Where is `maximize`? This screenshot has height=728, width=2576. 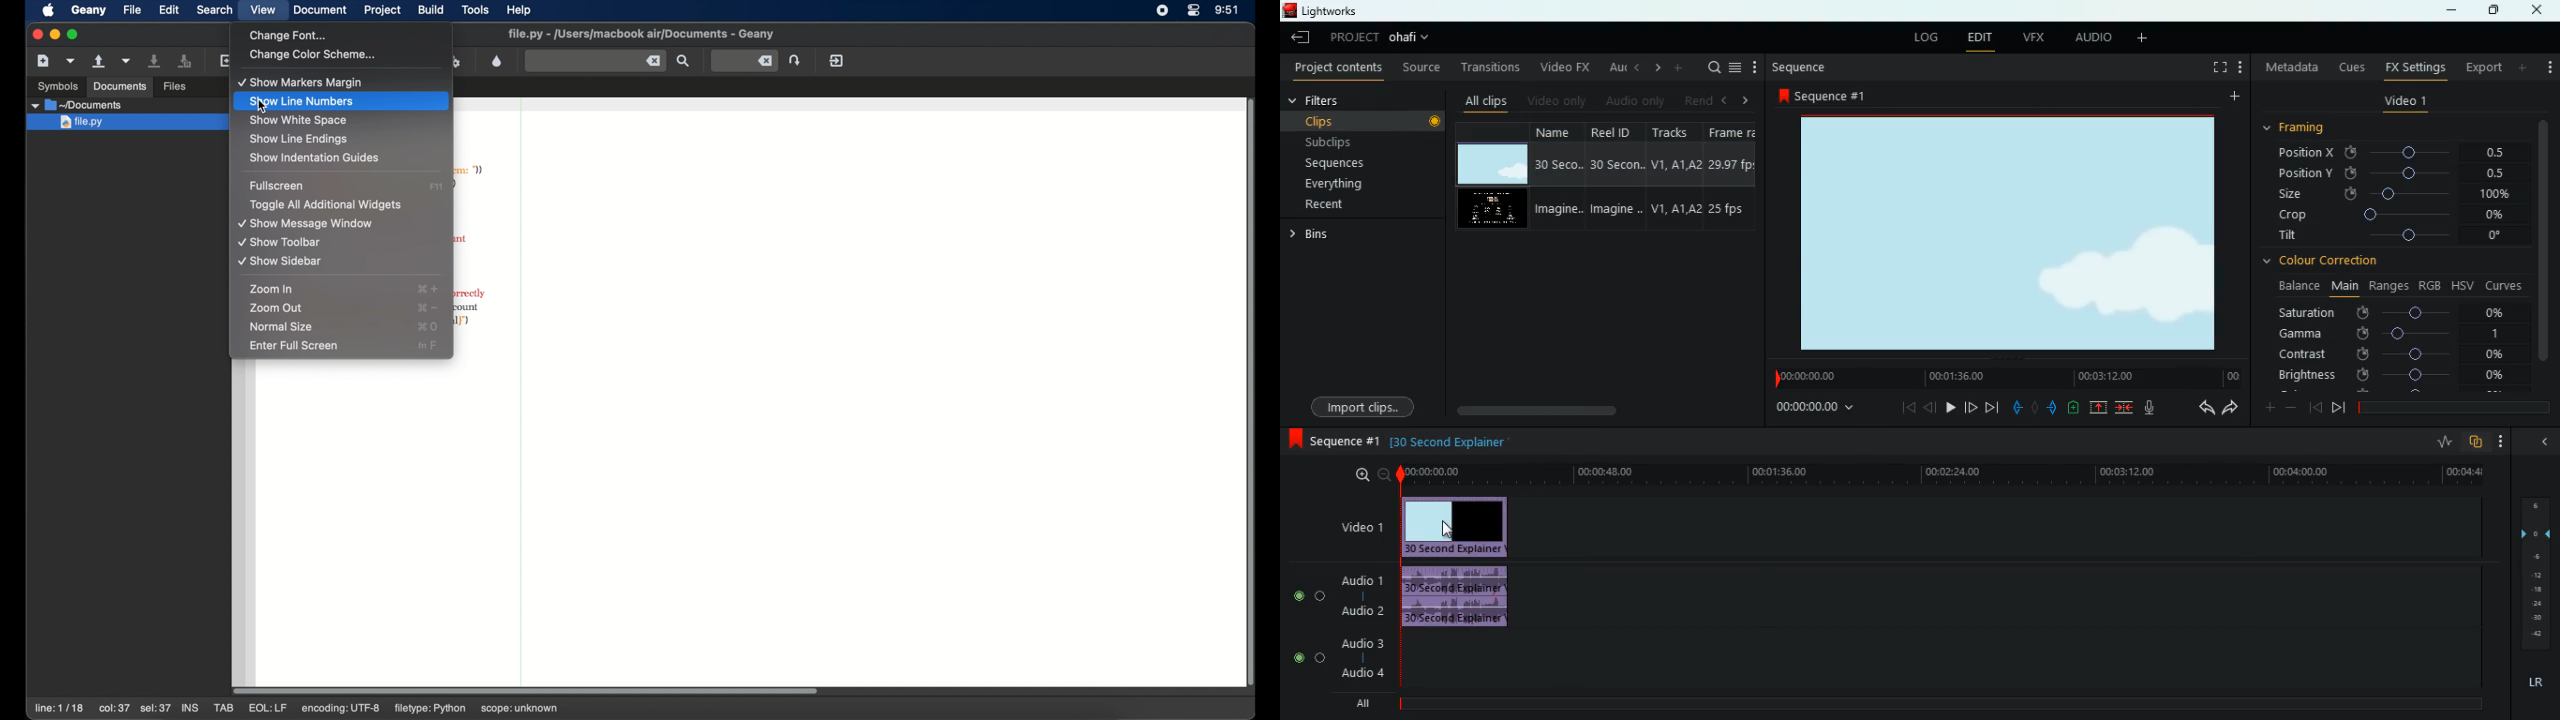 maximize is located at coordinates (2490, 11).